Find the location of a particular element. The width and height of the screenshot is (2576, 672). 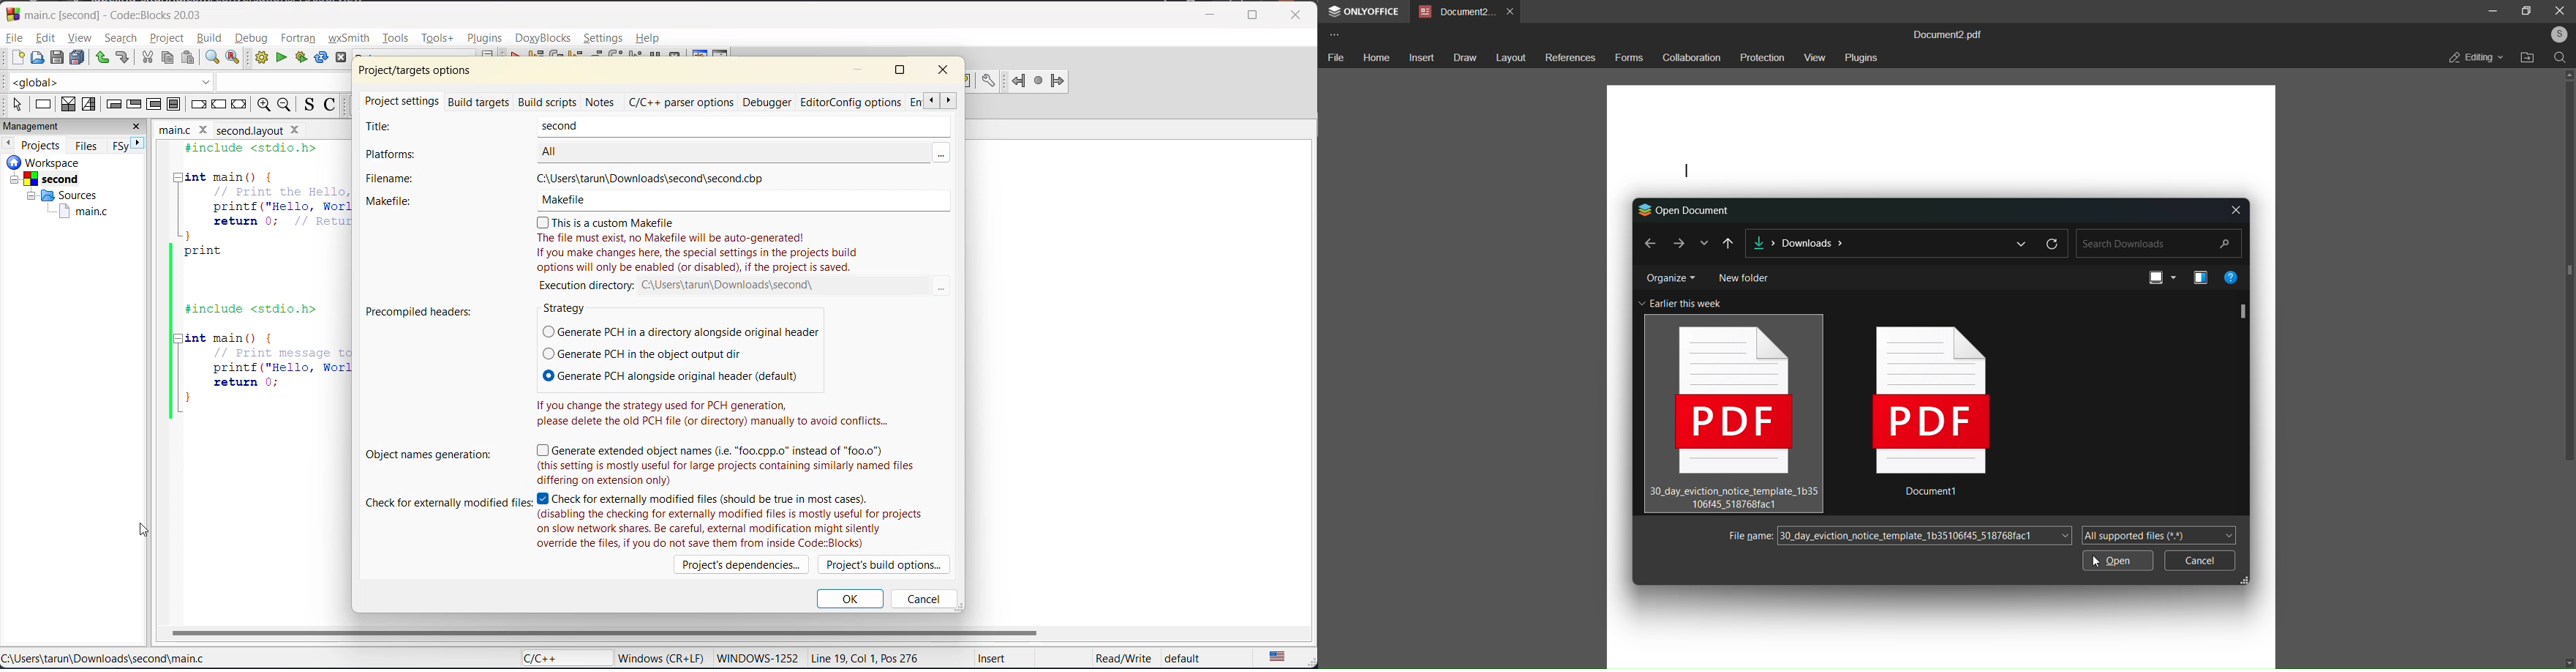

path is located at coordinates (1875, 244).